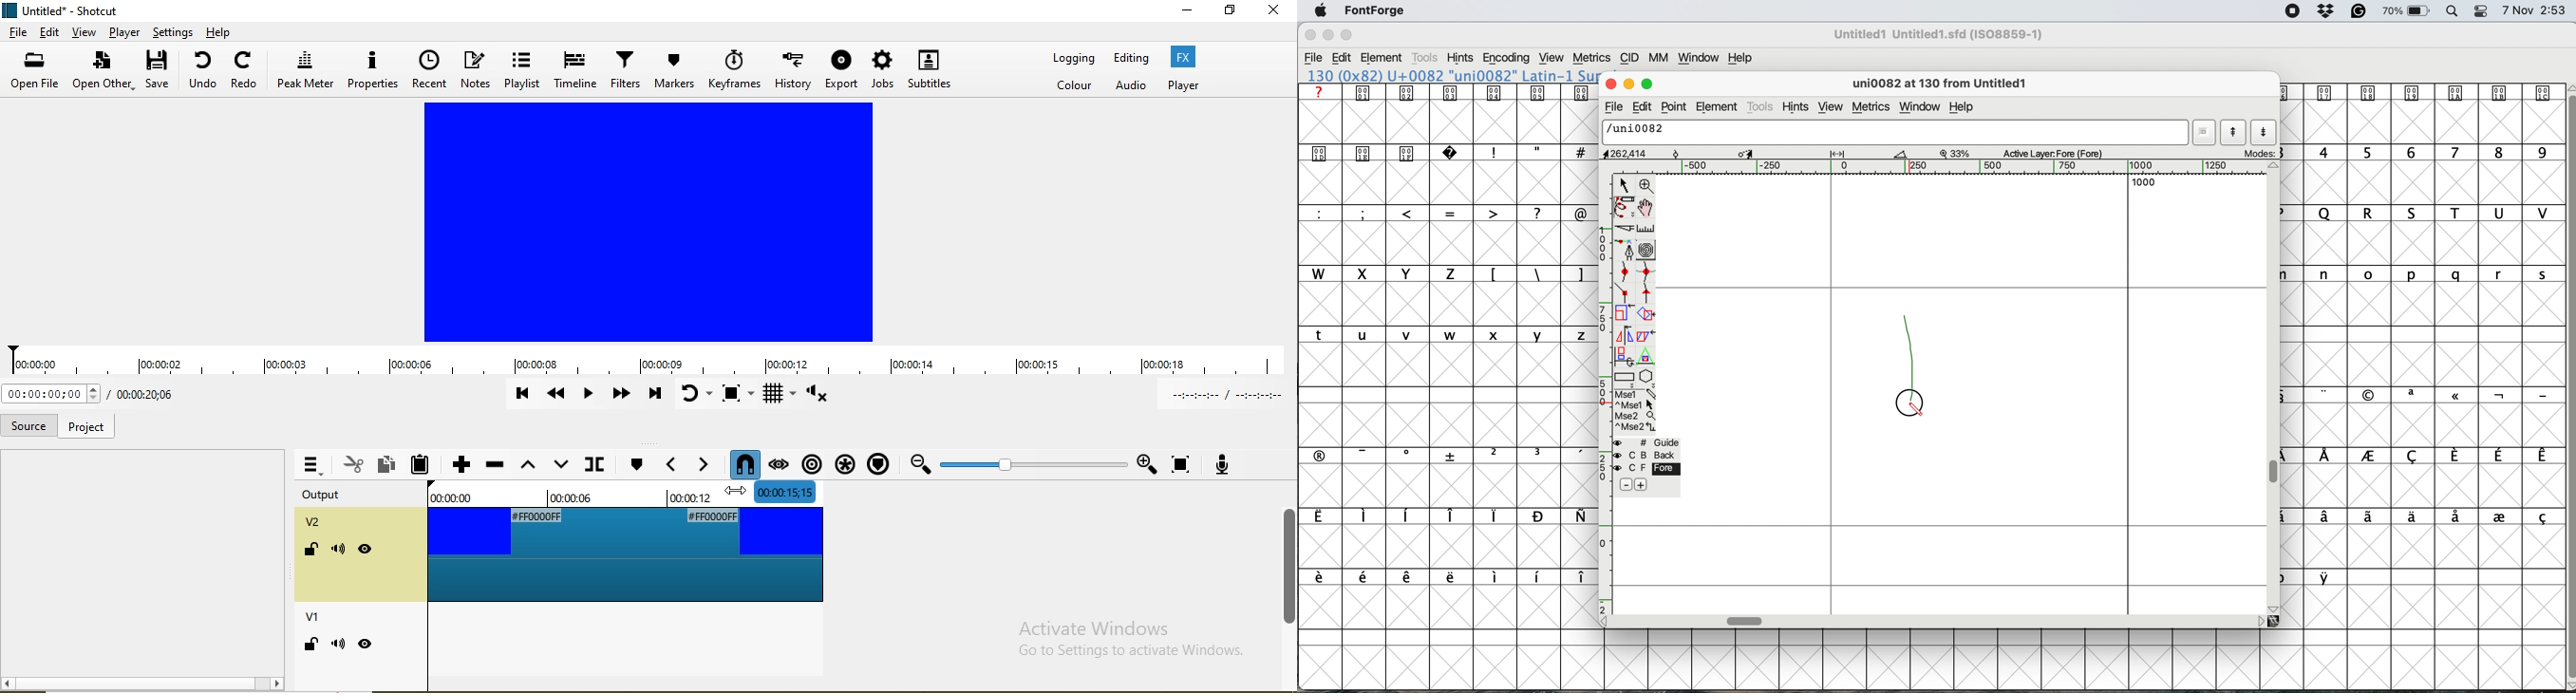 This screenshot has height=700, width=2576. What do you see at coordinates (310, 465) in the screenshot?
I see `Timeline menu` at bounding box center [310, 465].